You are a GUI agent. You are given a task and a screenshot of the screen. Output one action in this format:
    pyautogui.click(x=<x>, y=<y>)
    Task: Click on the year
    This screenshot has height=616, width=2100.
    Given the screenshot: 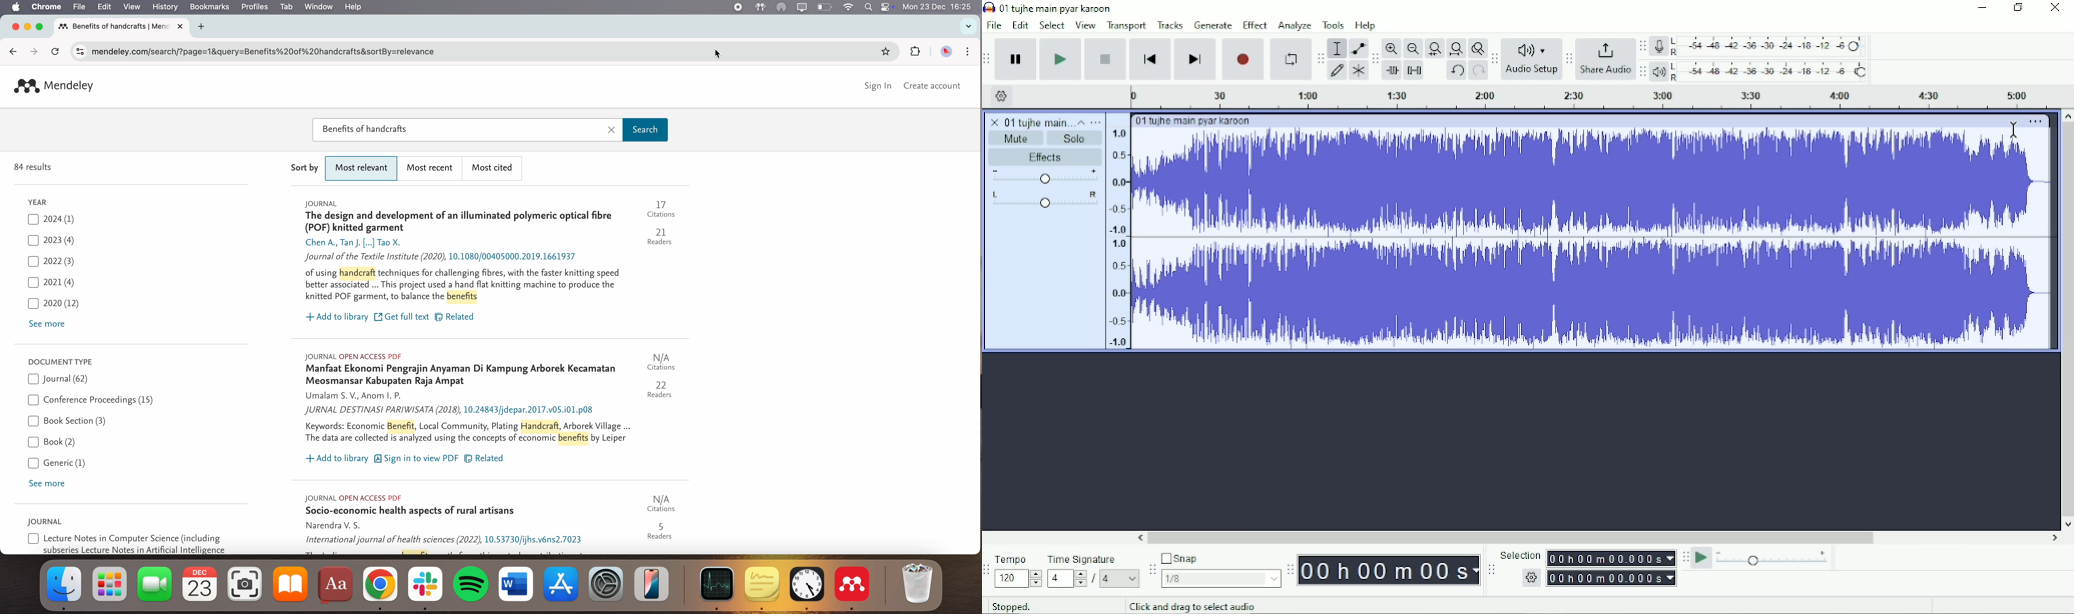 What is the action you would take?
    pyautogui.click(x=37, y=201)
    